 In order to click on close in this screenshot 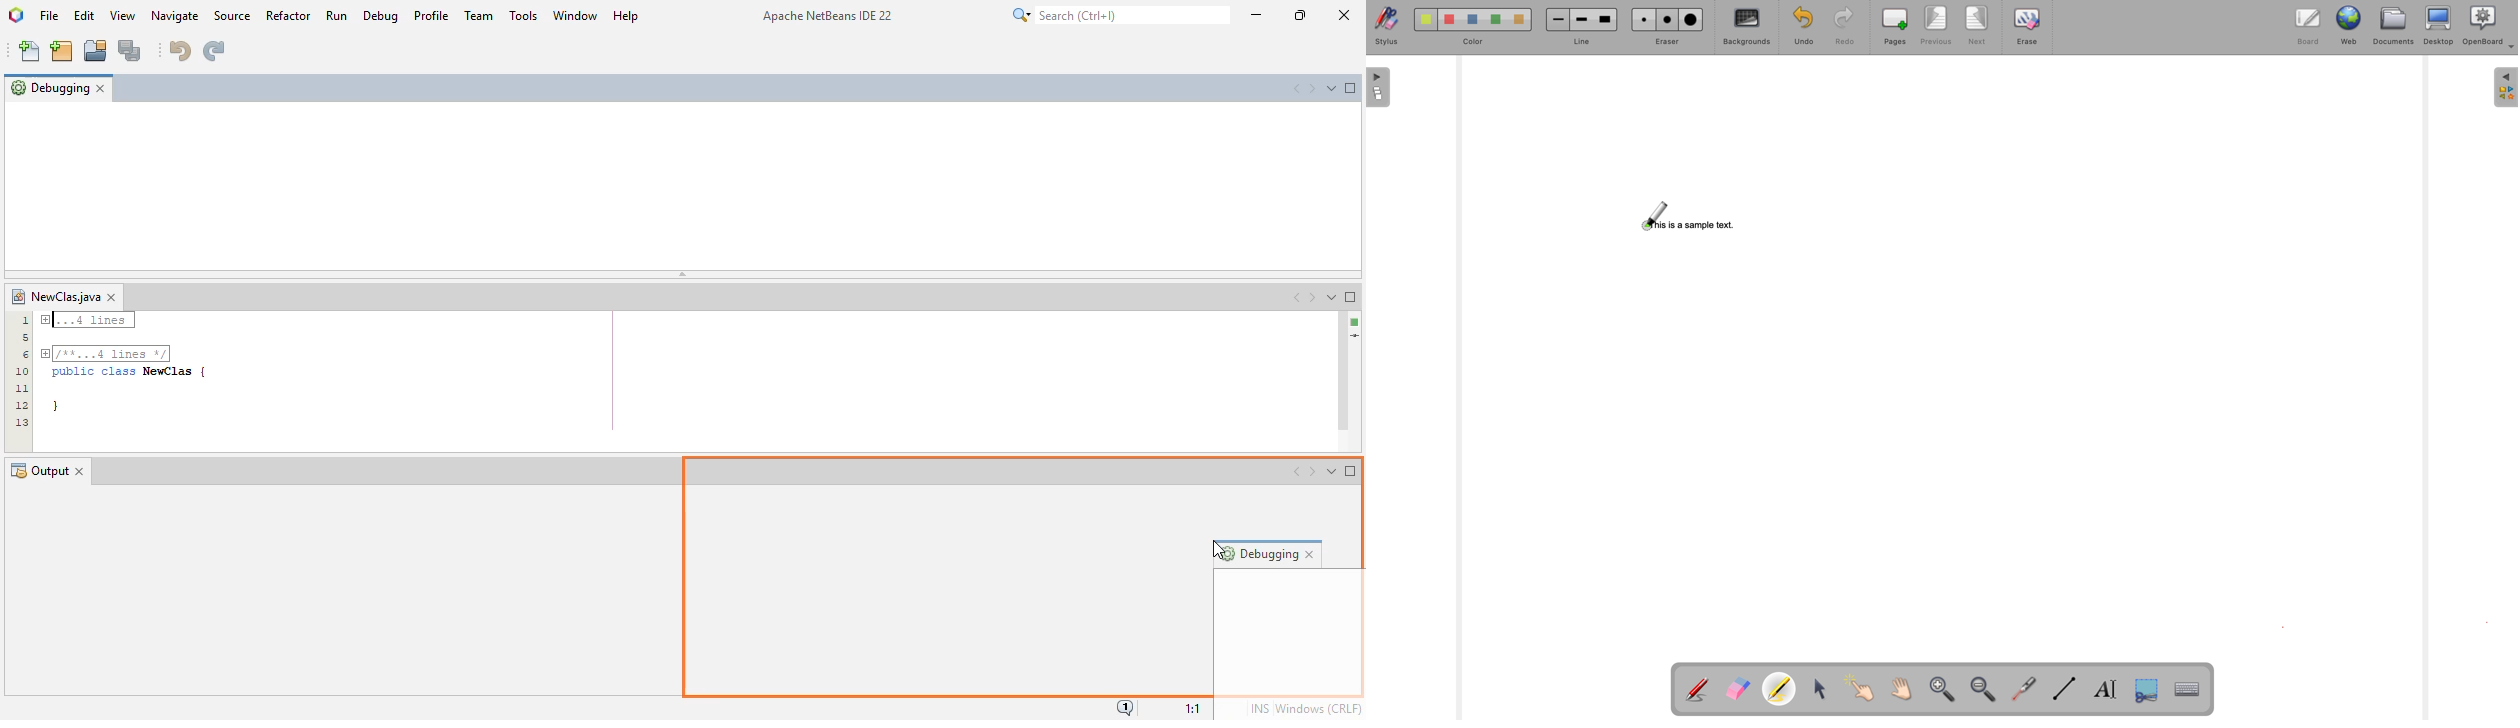, I will do `click(1343, 15)`.